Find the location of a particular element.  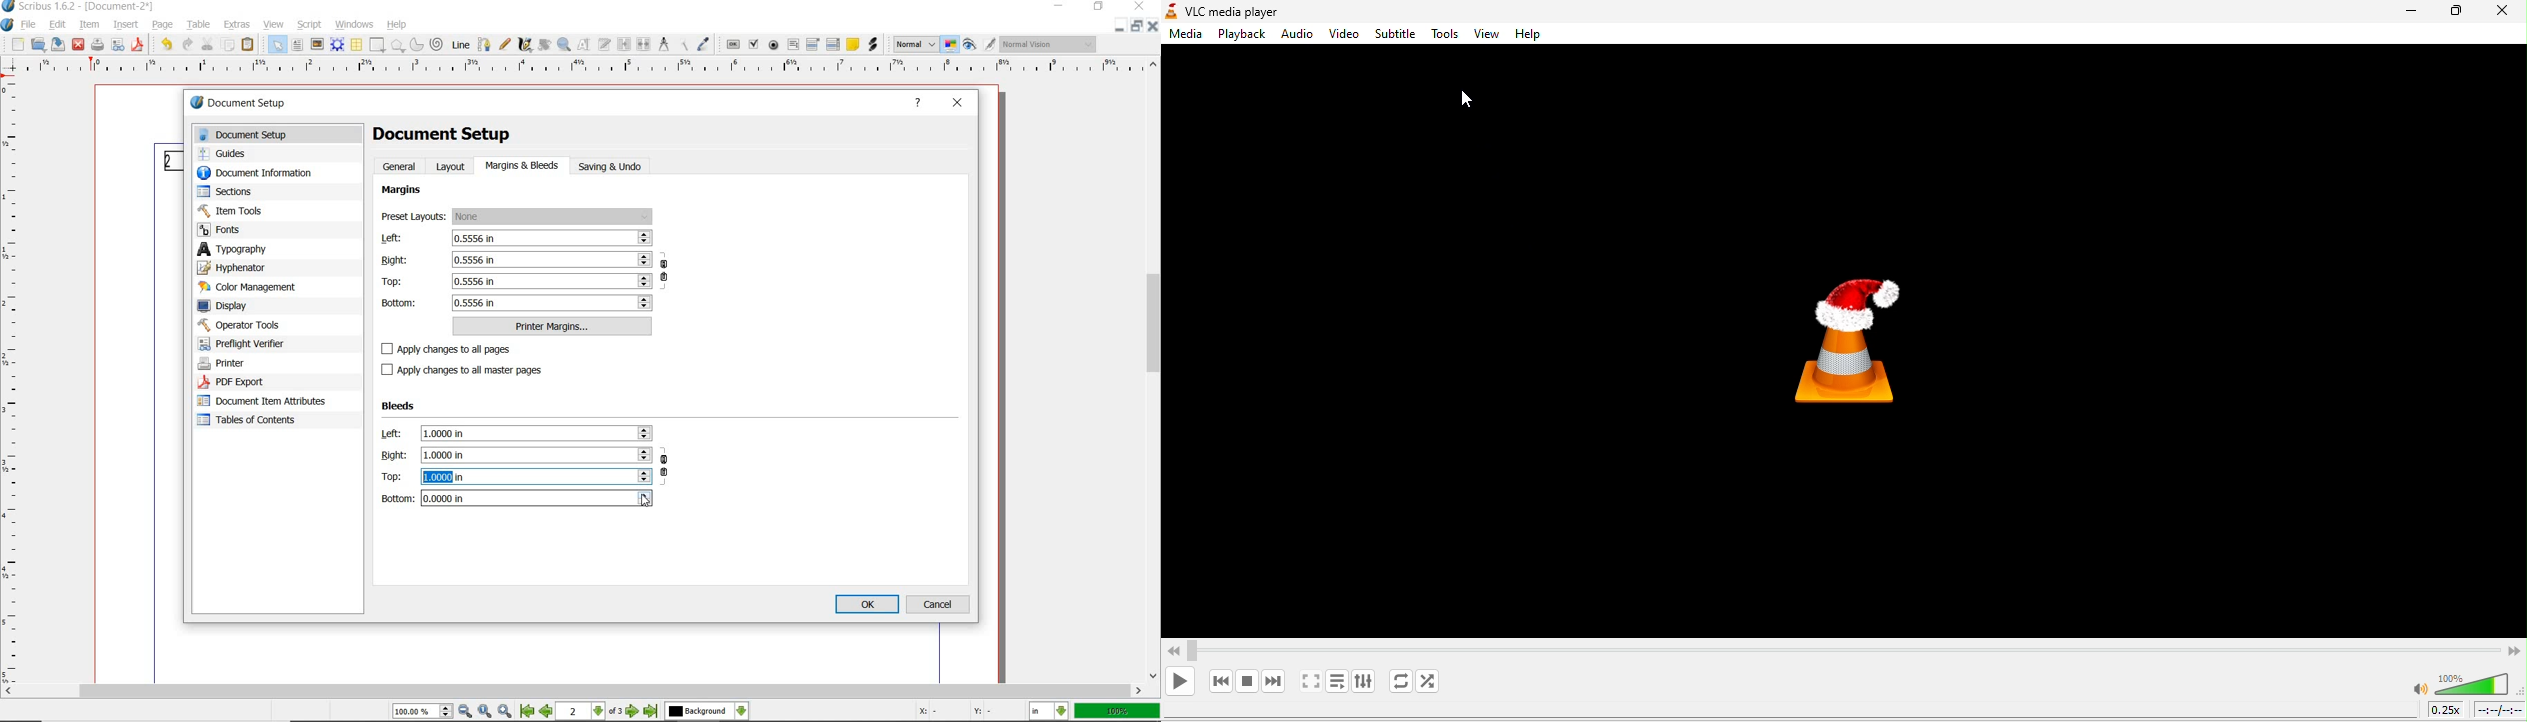

text frame is located at coordinates (297, 46).